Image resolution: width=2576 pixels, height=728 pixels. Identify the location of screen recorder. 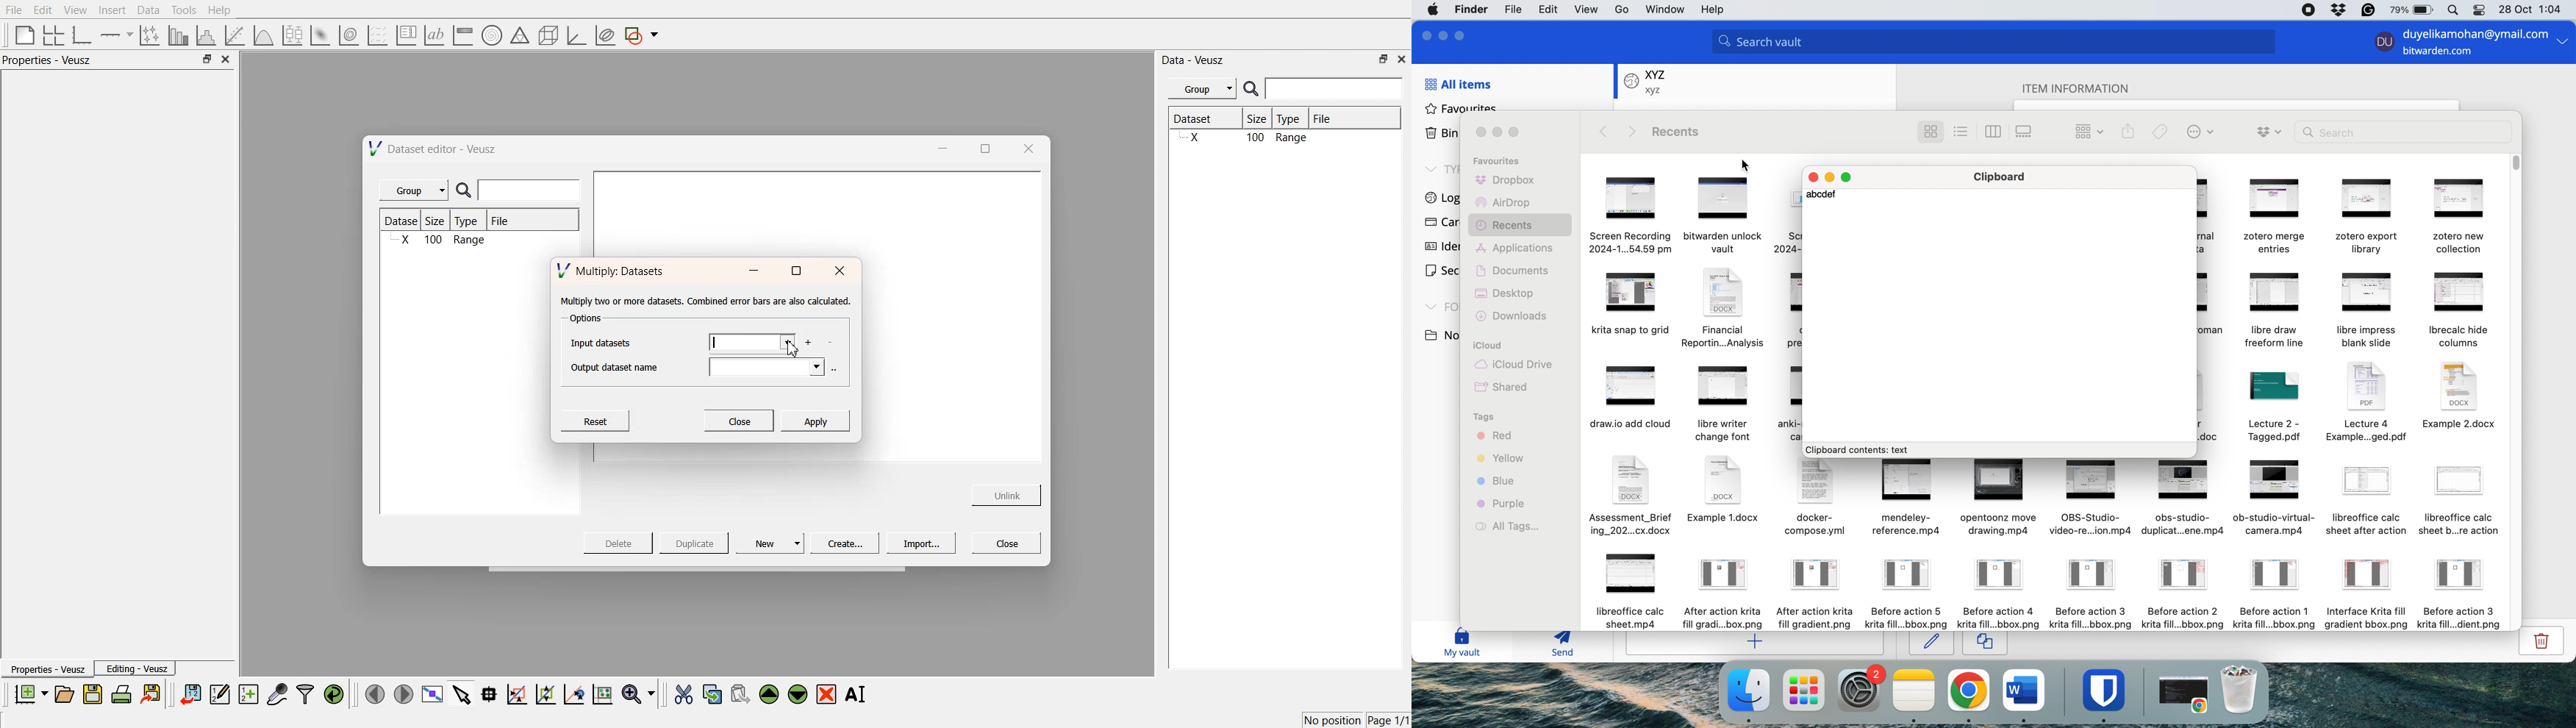
(2310, 10).